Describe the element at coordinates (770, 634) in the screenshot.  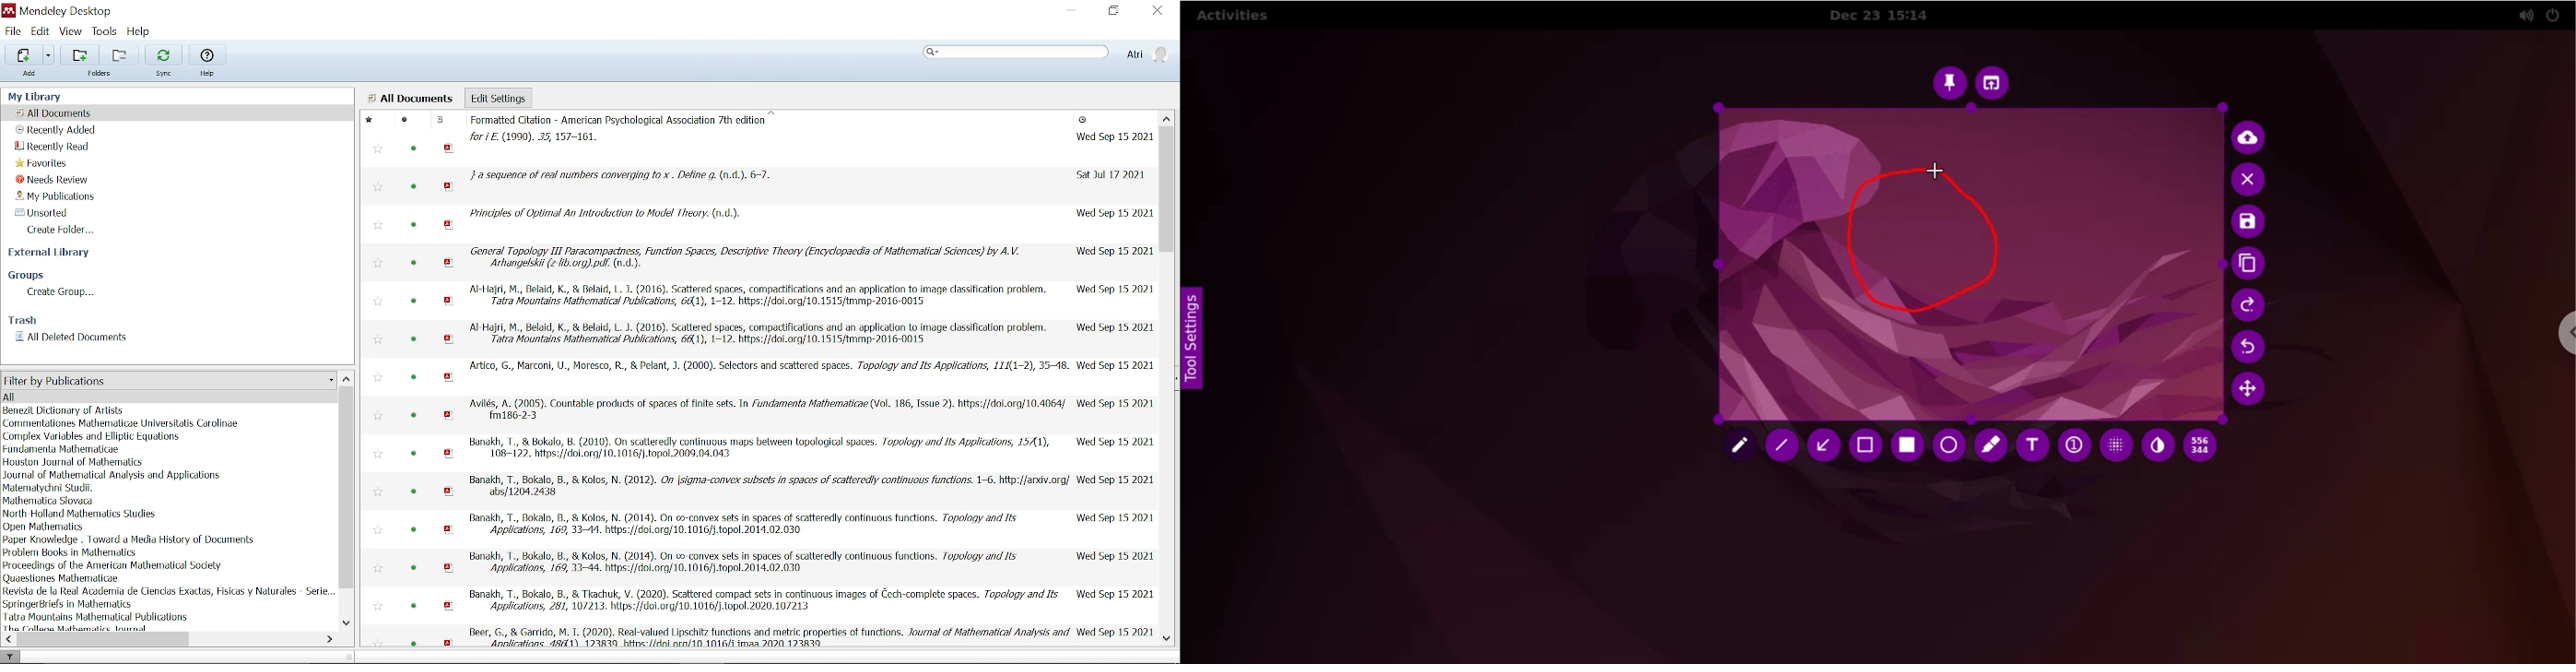
I see `citation` at that location.